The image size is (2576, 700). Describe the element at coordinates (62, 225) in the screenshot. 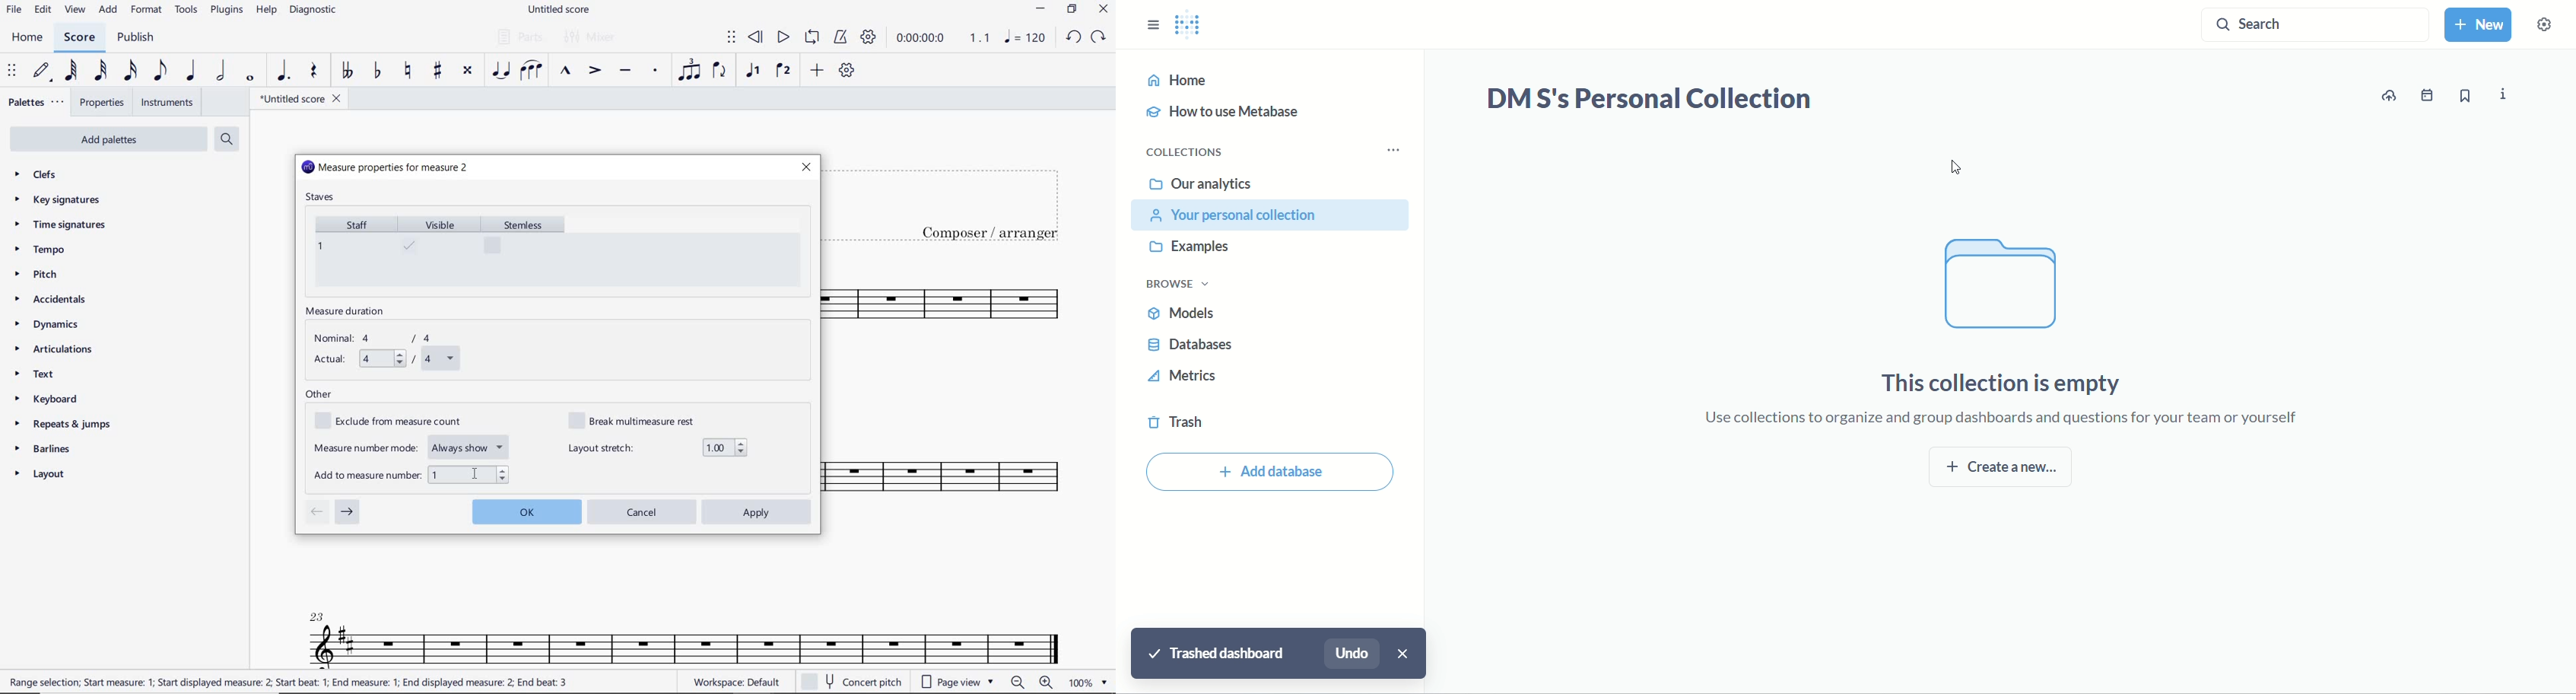

I see `TIME SIGNATURES` at that location.